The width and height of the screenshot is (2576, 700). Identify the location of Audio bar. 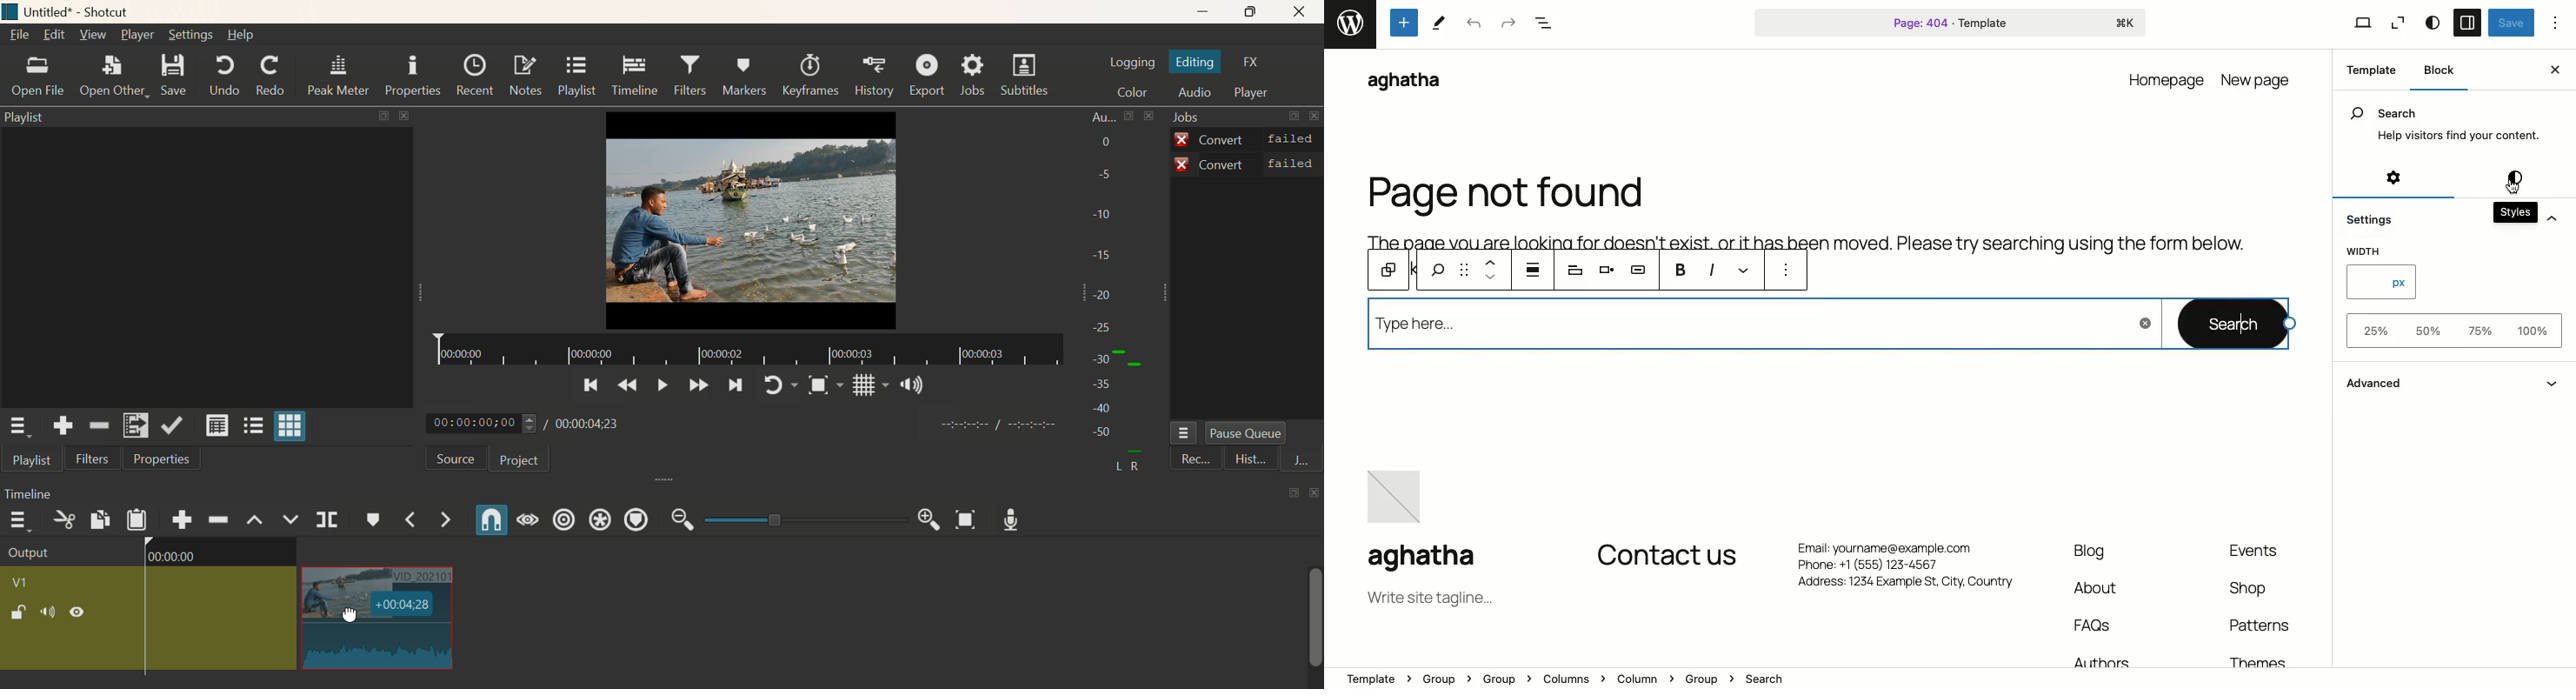
(1118, 293).